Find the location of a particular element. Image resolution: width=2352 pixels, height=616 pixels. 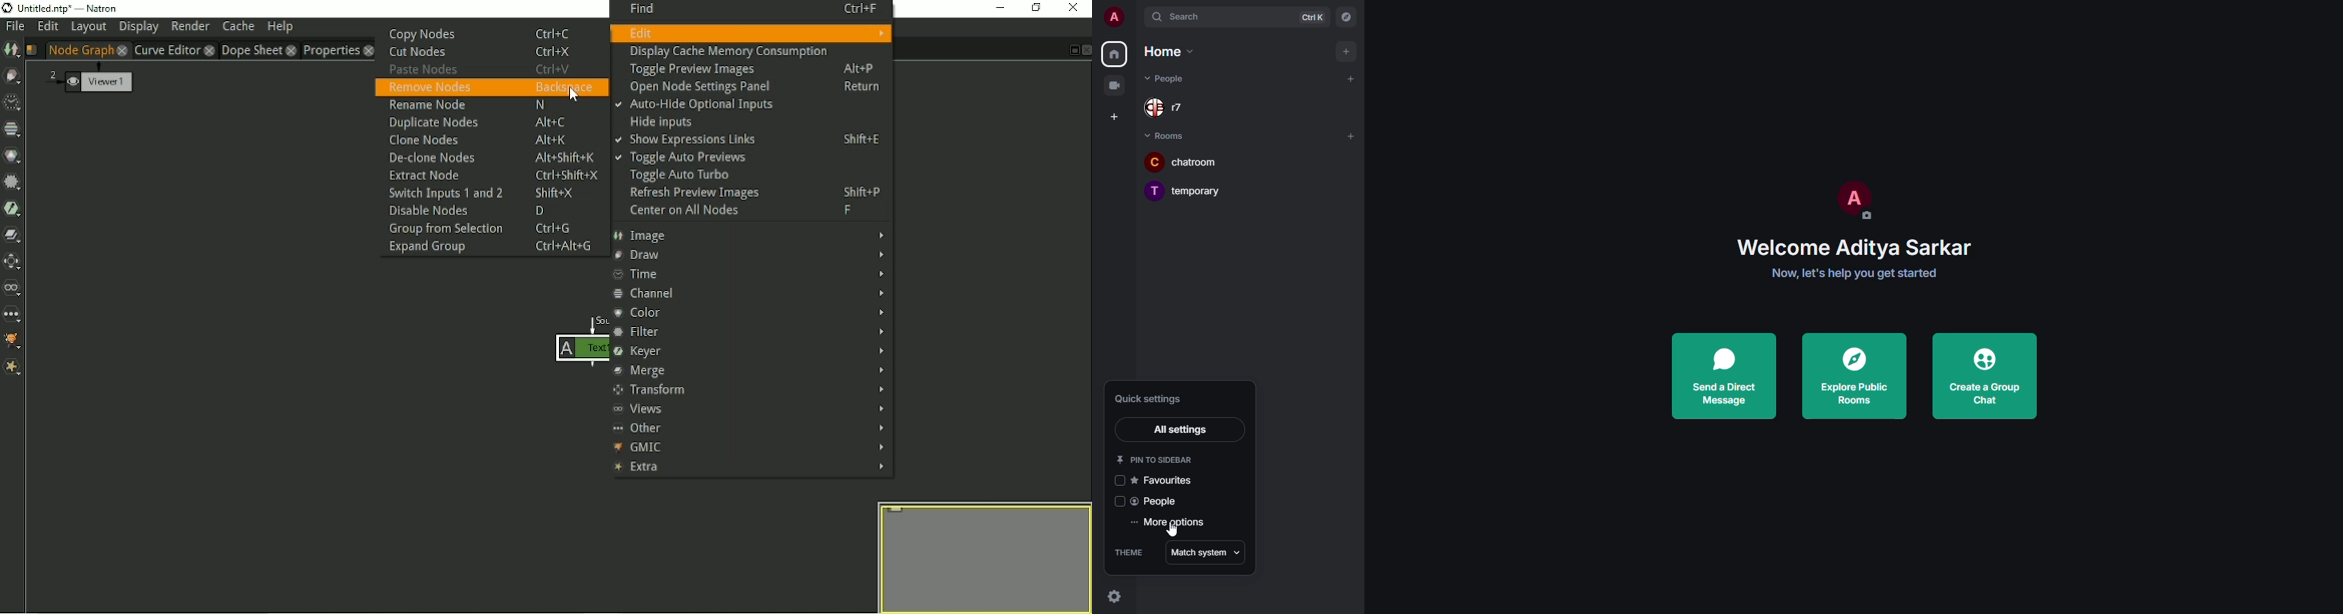

people is located at coordinates (1156, 502).